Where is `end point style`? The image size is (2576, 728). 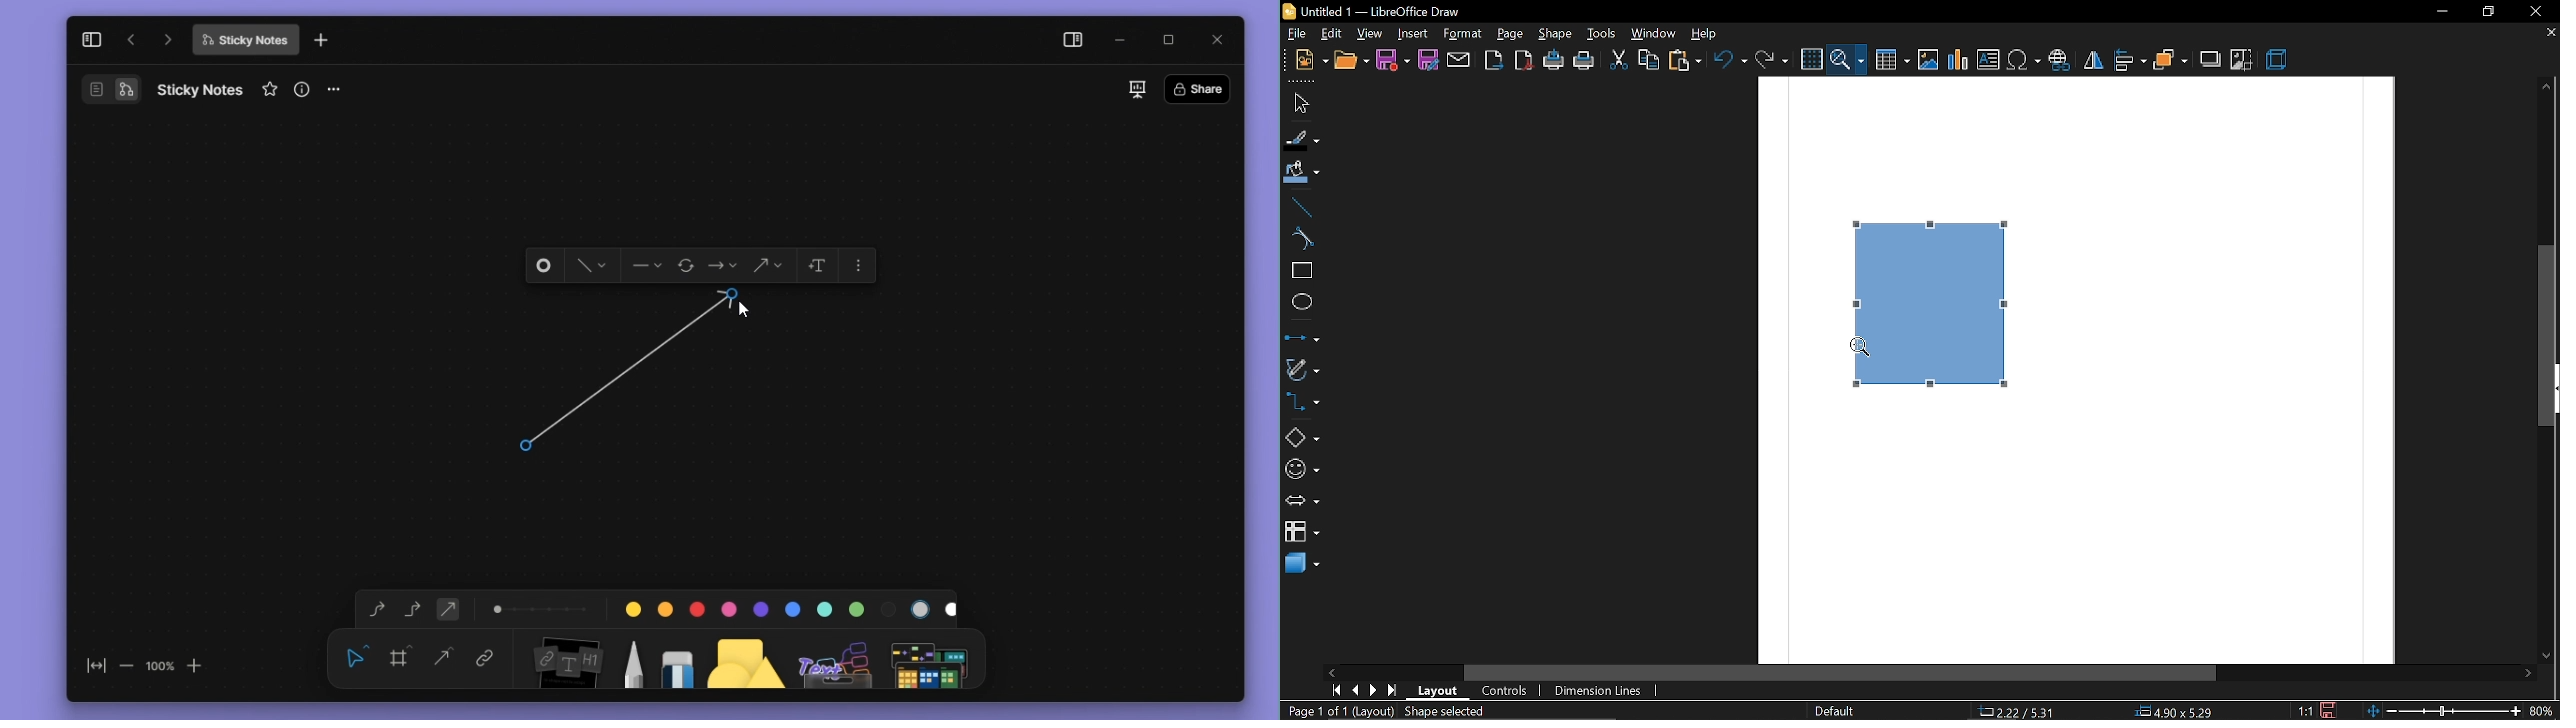 end point style is located at coordinates (723, 266).